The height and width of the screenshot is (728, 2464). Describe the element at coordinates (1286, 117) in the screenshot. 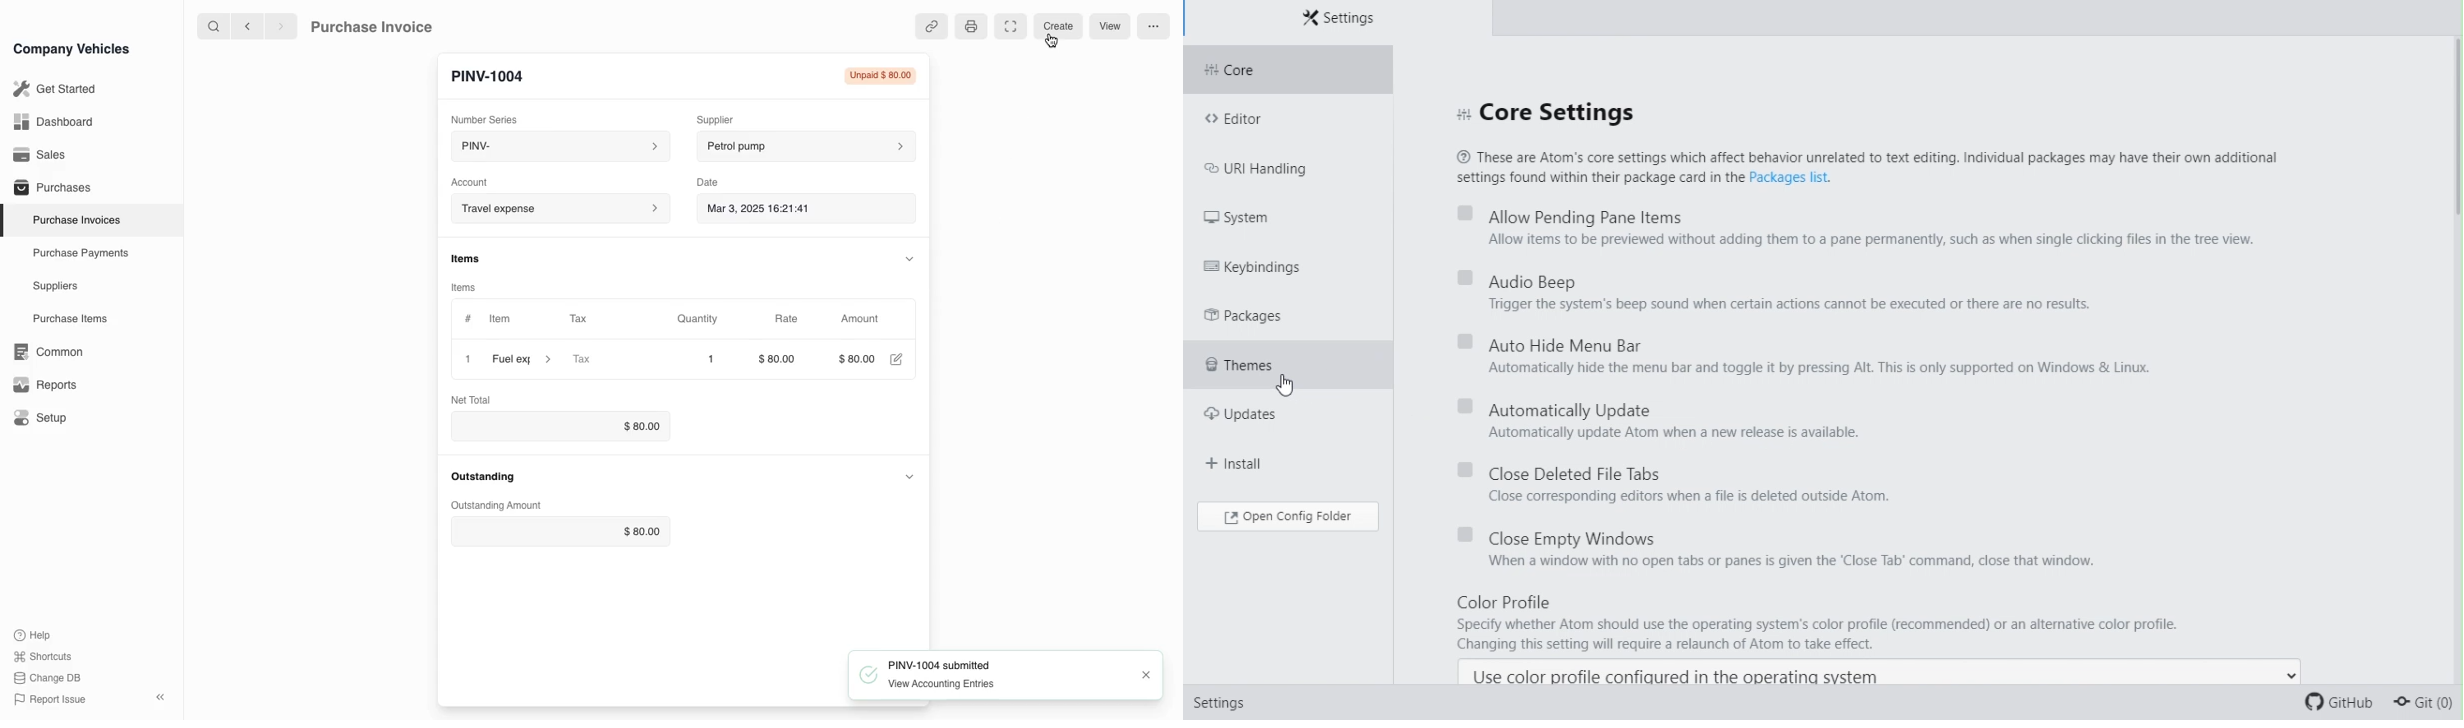

I see `Editor` at that location.